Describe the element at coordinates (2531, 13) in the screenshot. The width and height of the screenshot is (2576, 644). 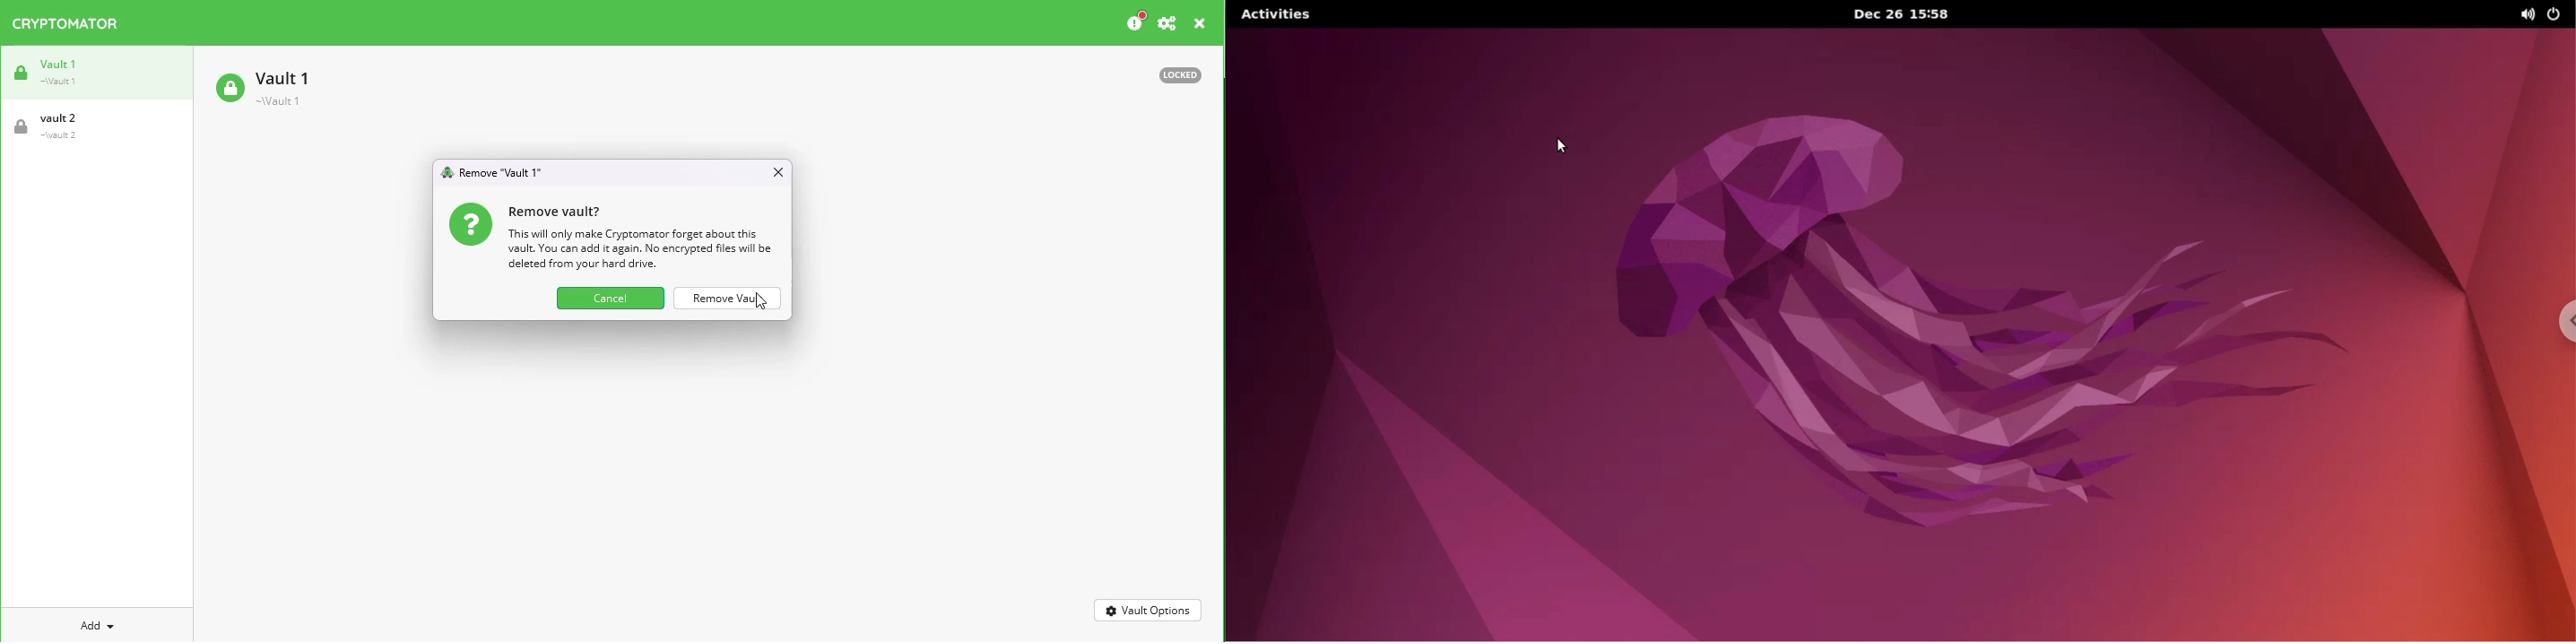
I see `sound options` at that location.